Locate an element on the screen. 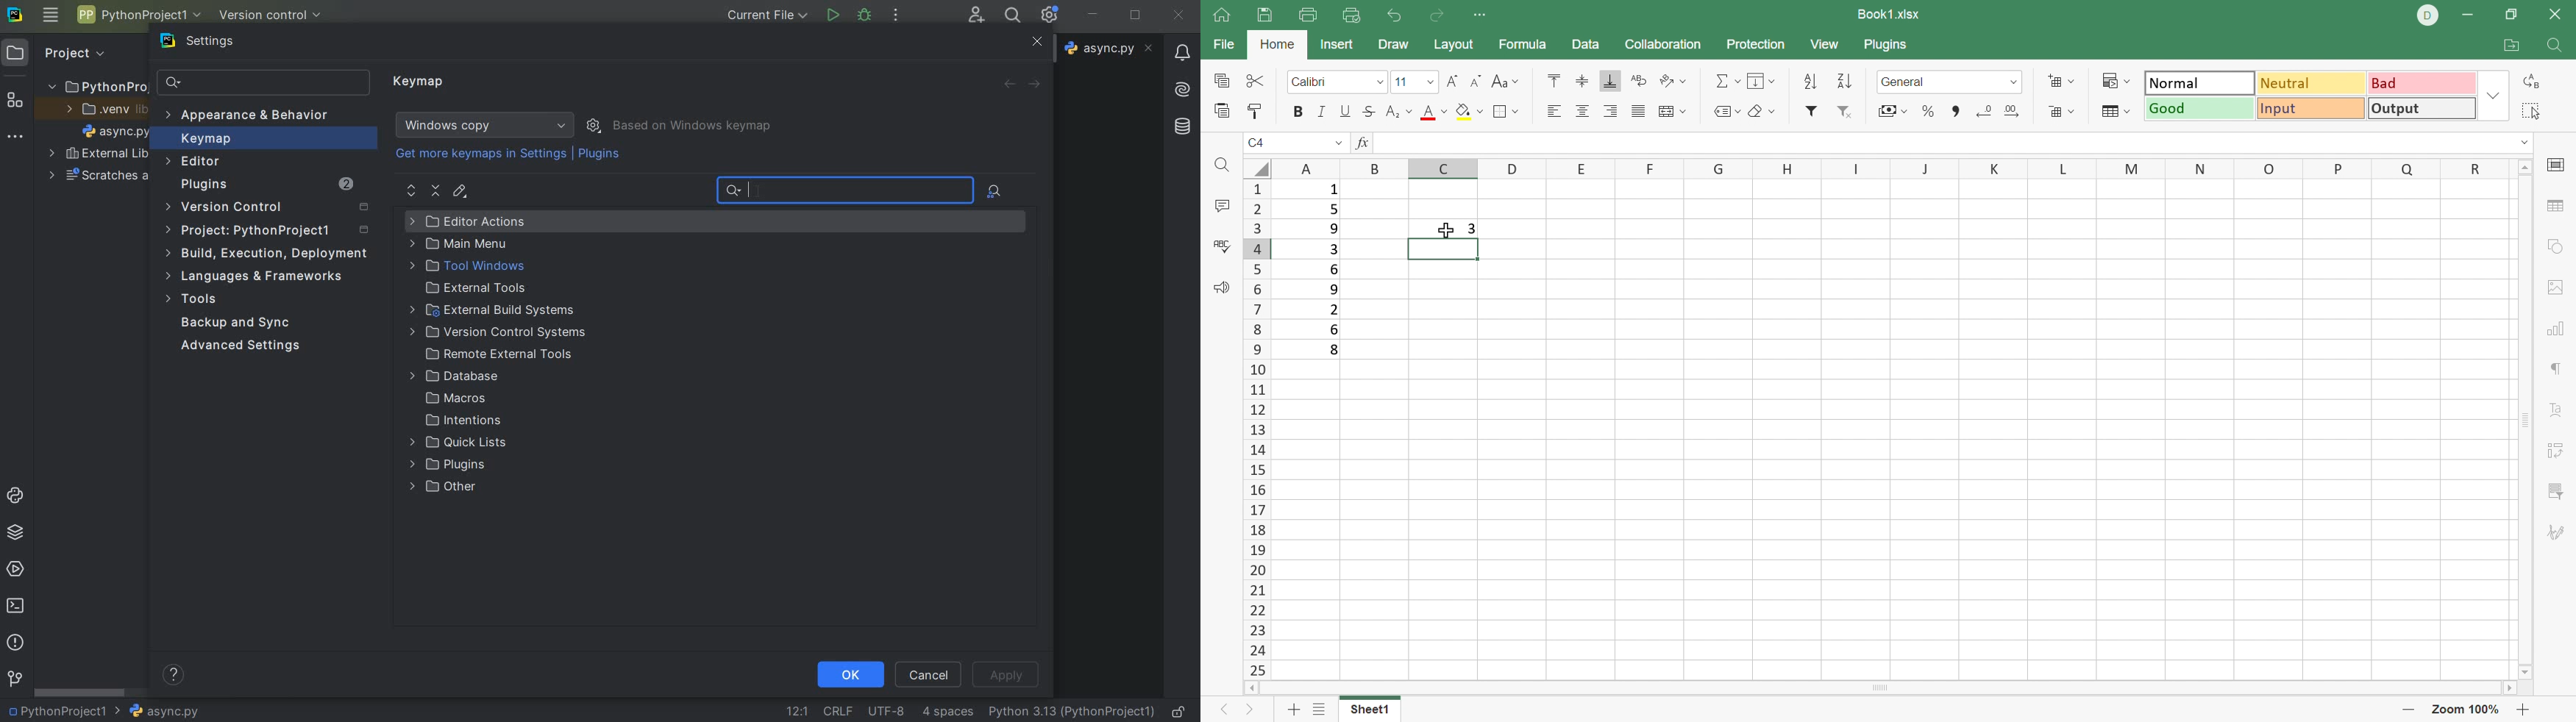 The width and height of the screenshot is (2576, 728). Pivot table settings is located at coordinates (2558, 452).